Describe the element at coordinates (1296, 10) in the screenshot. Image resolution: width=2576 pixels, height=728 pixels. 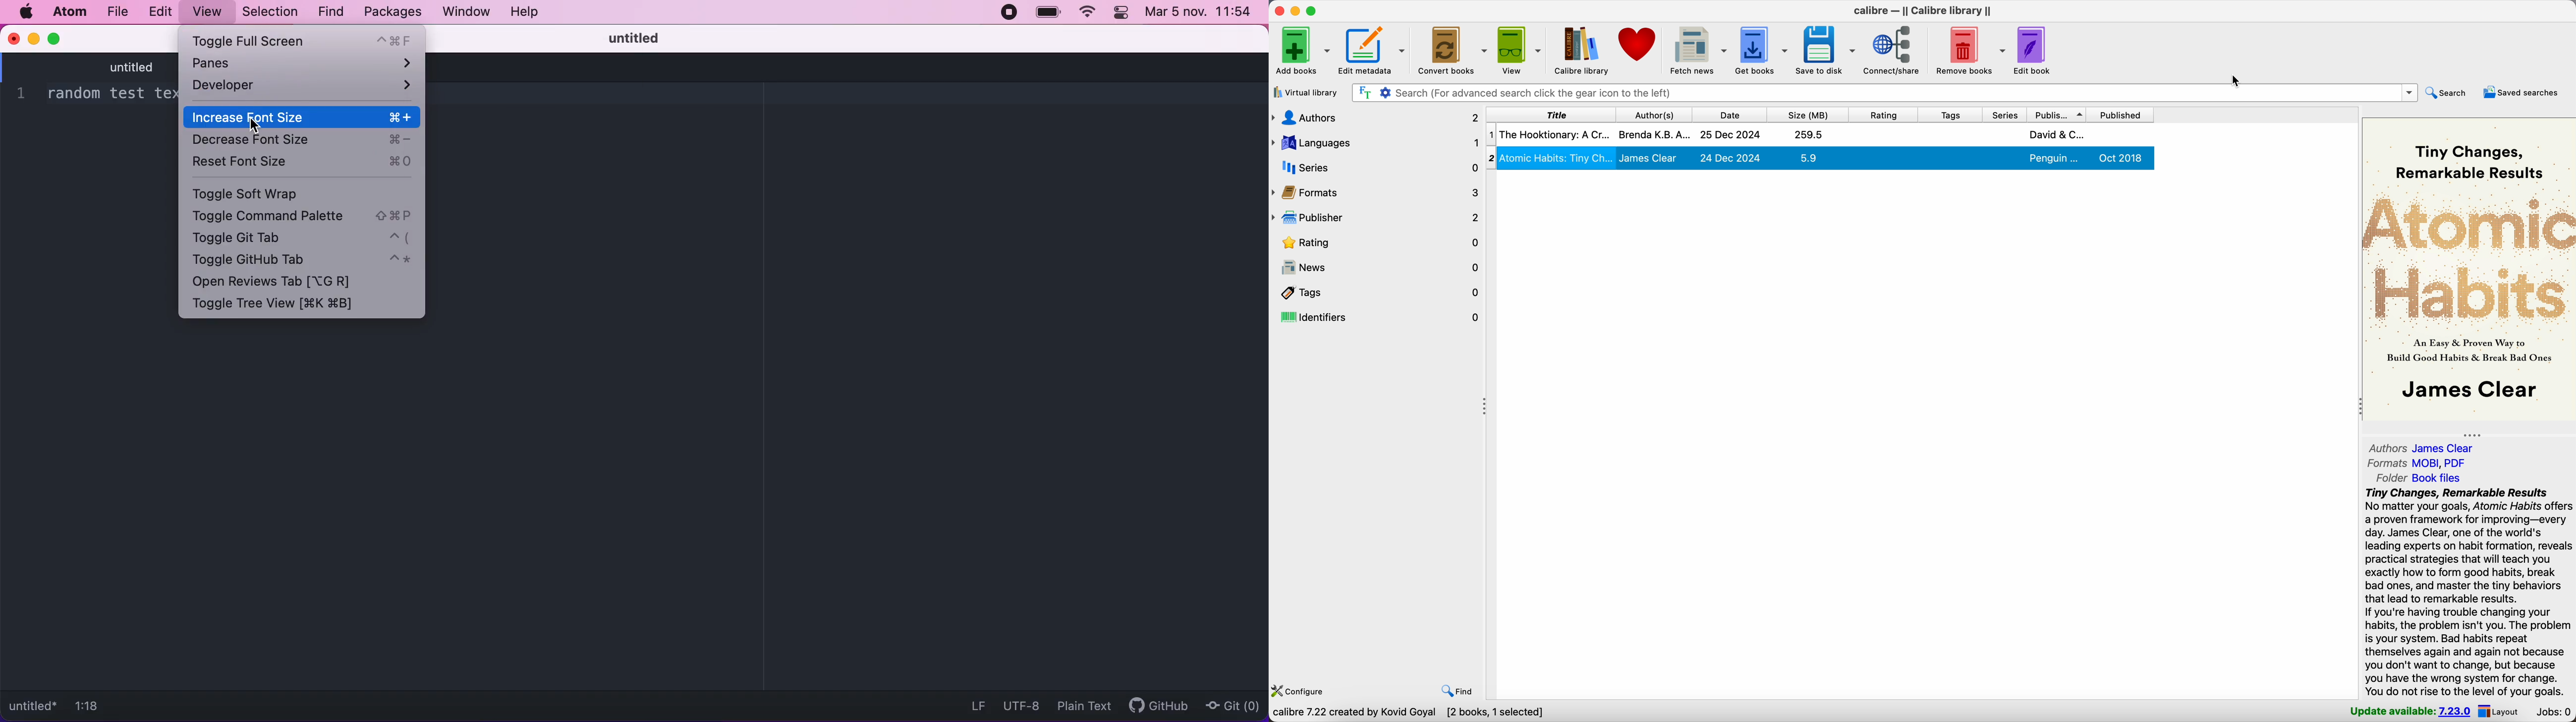
I see `minimize` at that location.